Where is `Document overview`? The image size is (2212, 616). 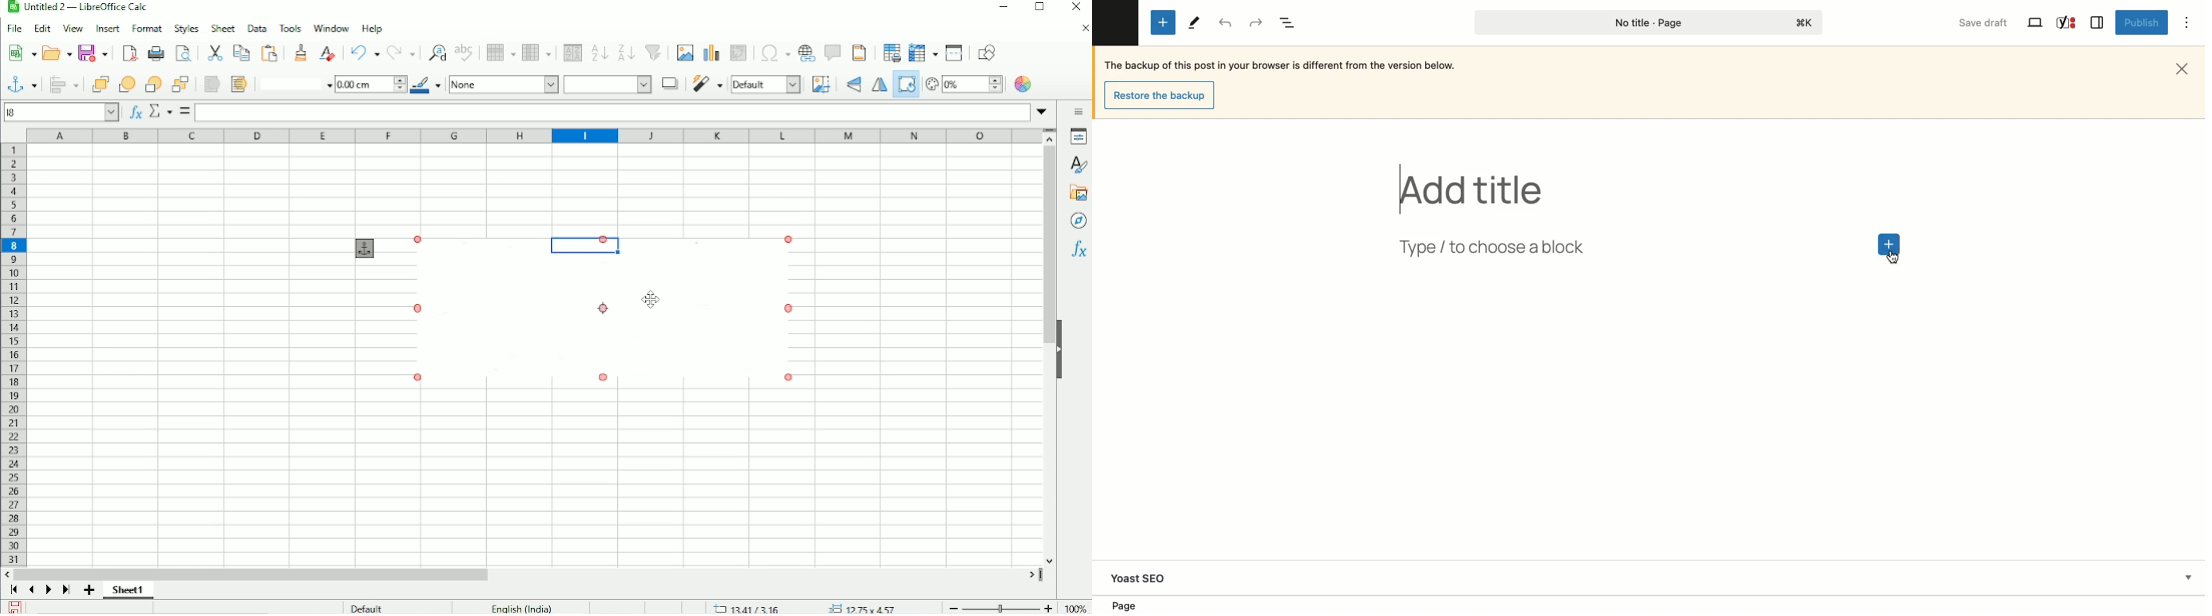
Document overview is located at coordinates (1290, 22).